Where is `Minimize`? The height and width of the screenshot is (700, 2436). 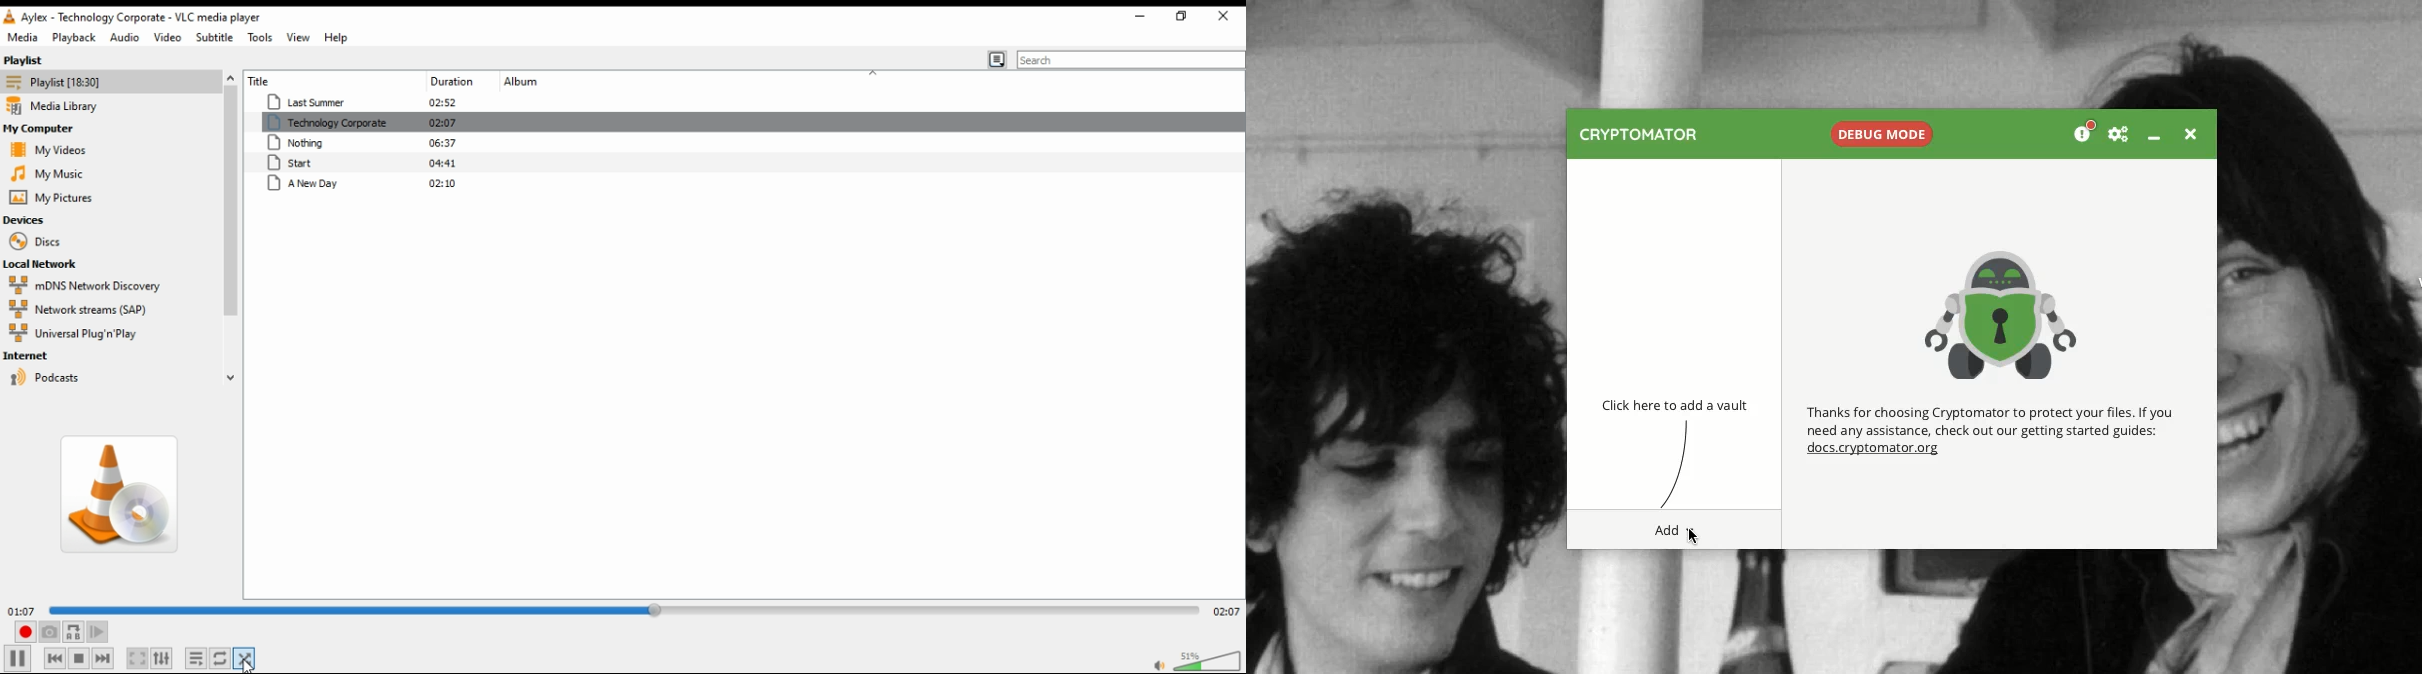 Minimize is located at coordinates (2158, 140).